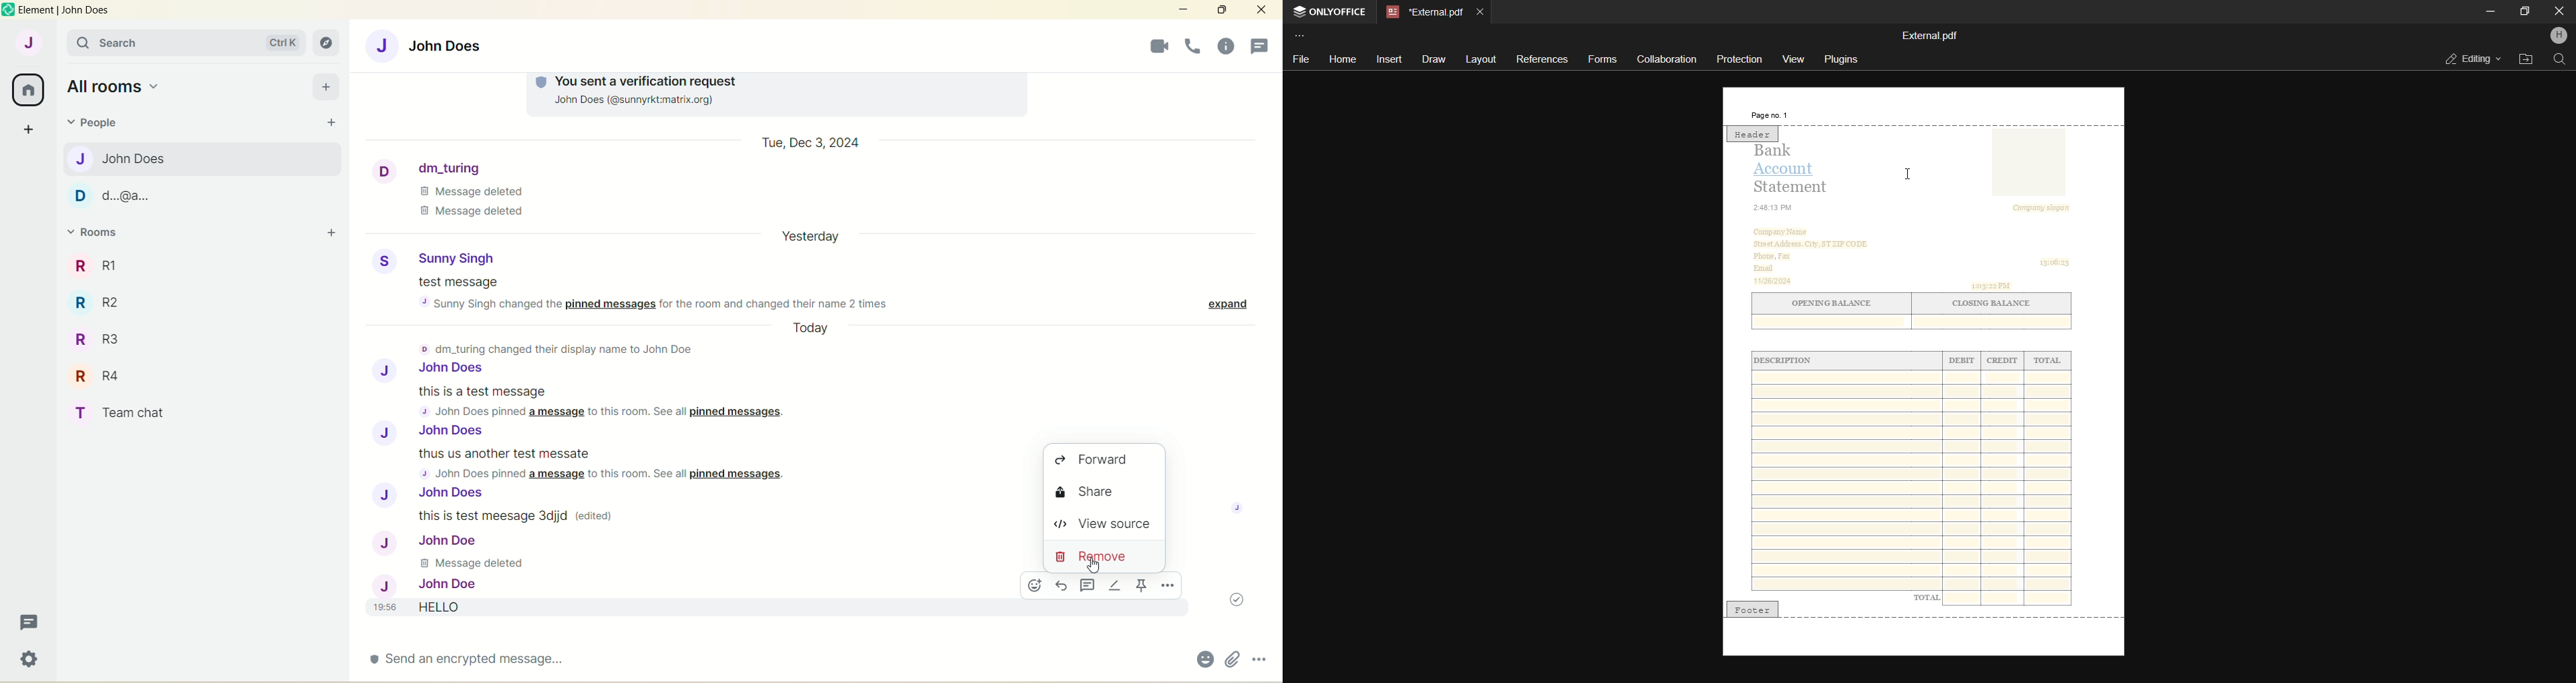 The height and width of the screenshot is (700, 2576). I want to click on options, so click(1261, 658).